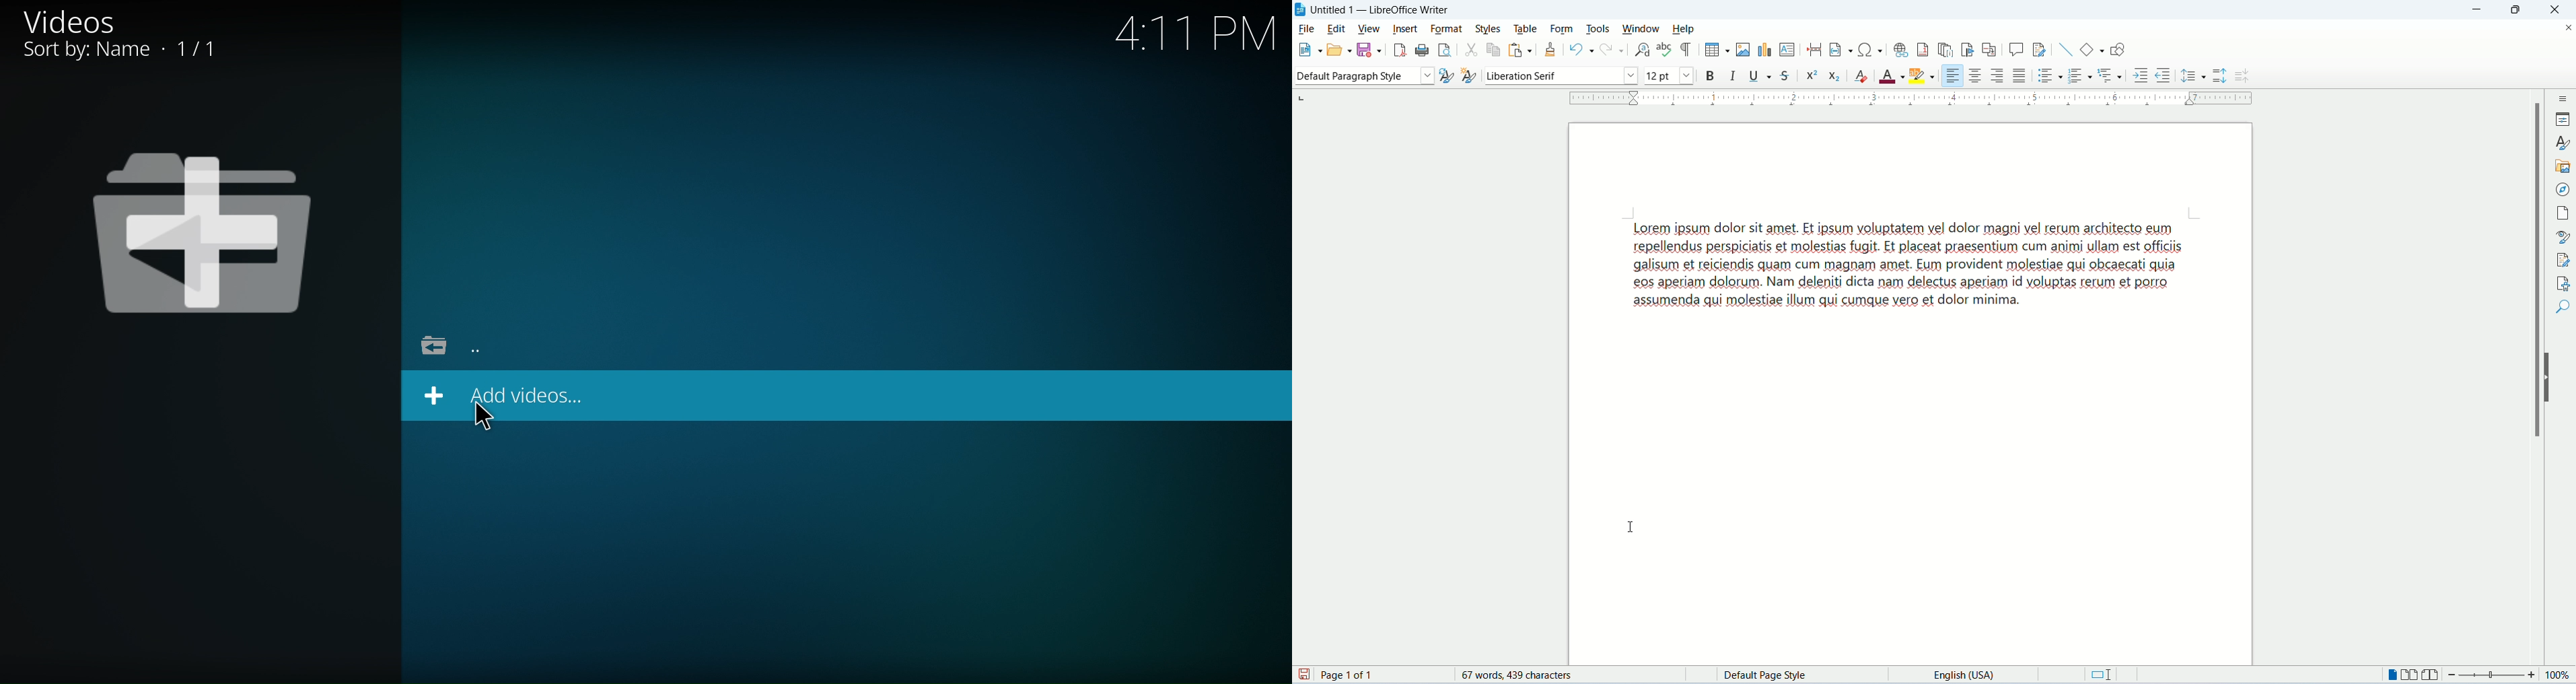 Image resolution: width=2576 pixels, height=700 pixels. What do you see at coordinates (2097, 676) in the screenshot?
I see `standard selection` at bounding box center [2097, 676].